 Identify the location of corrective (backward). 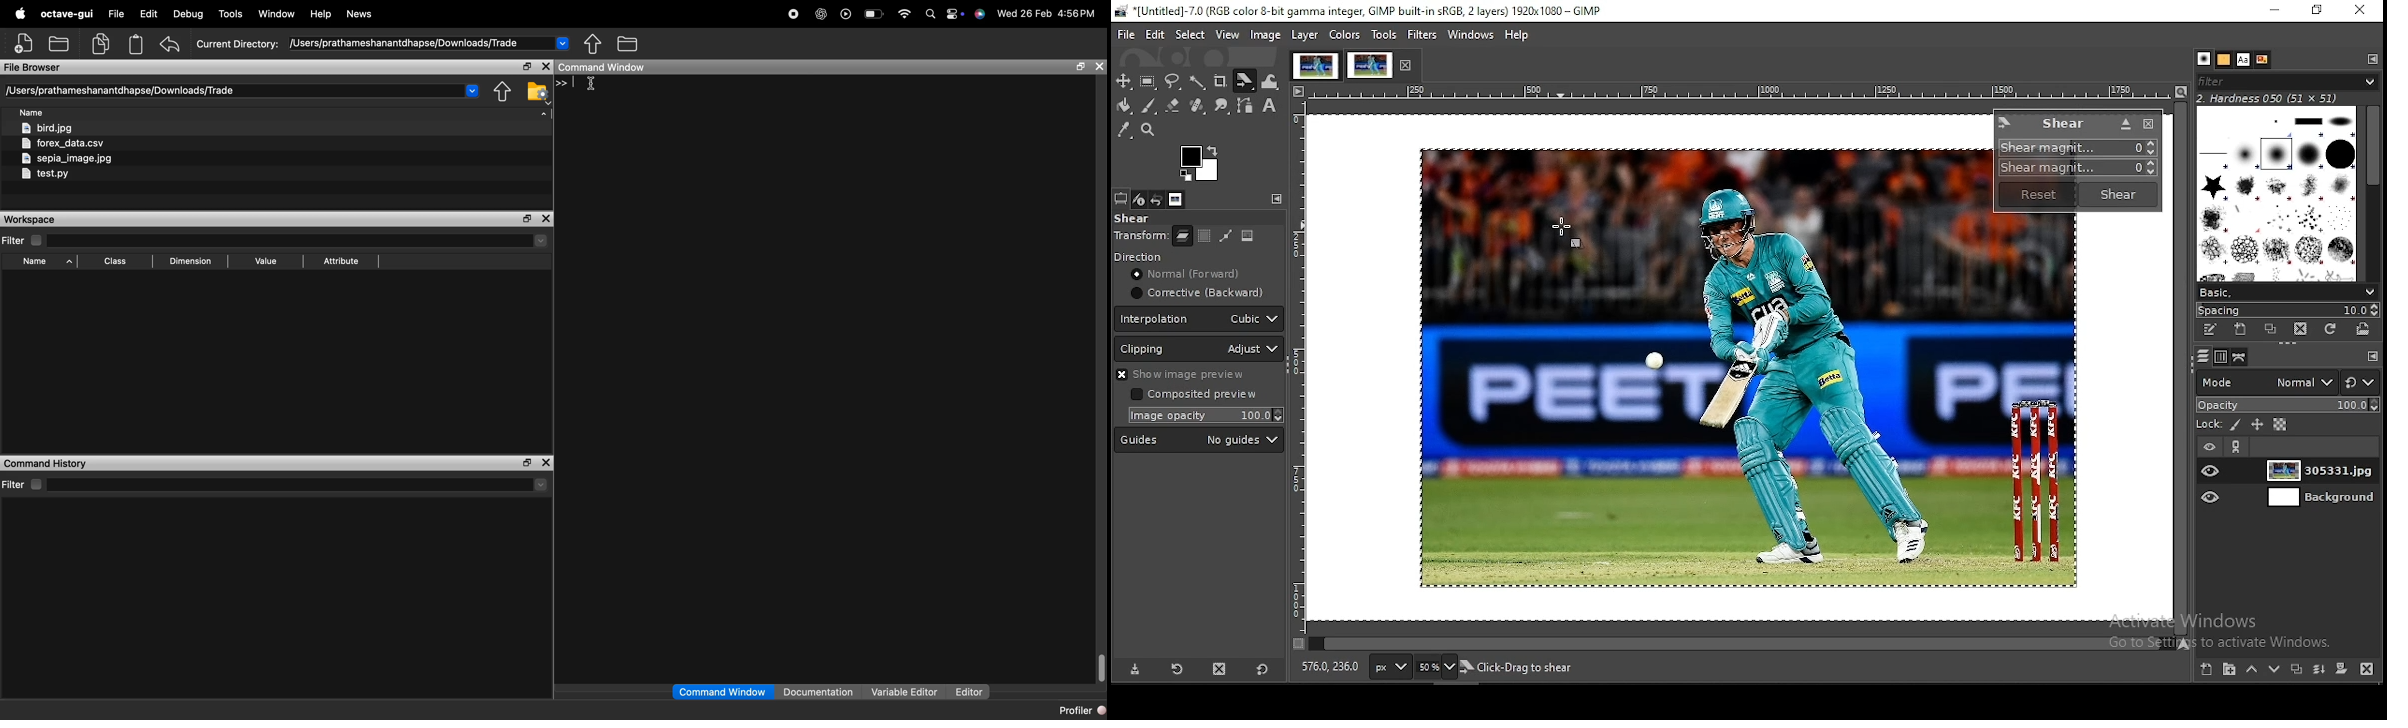
(1196, 294).